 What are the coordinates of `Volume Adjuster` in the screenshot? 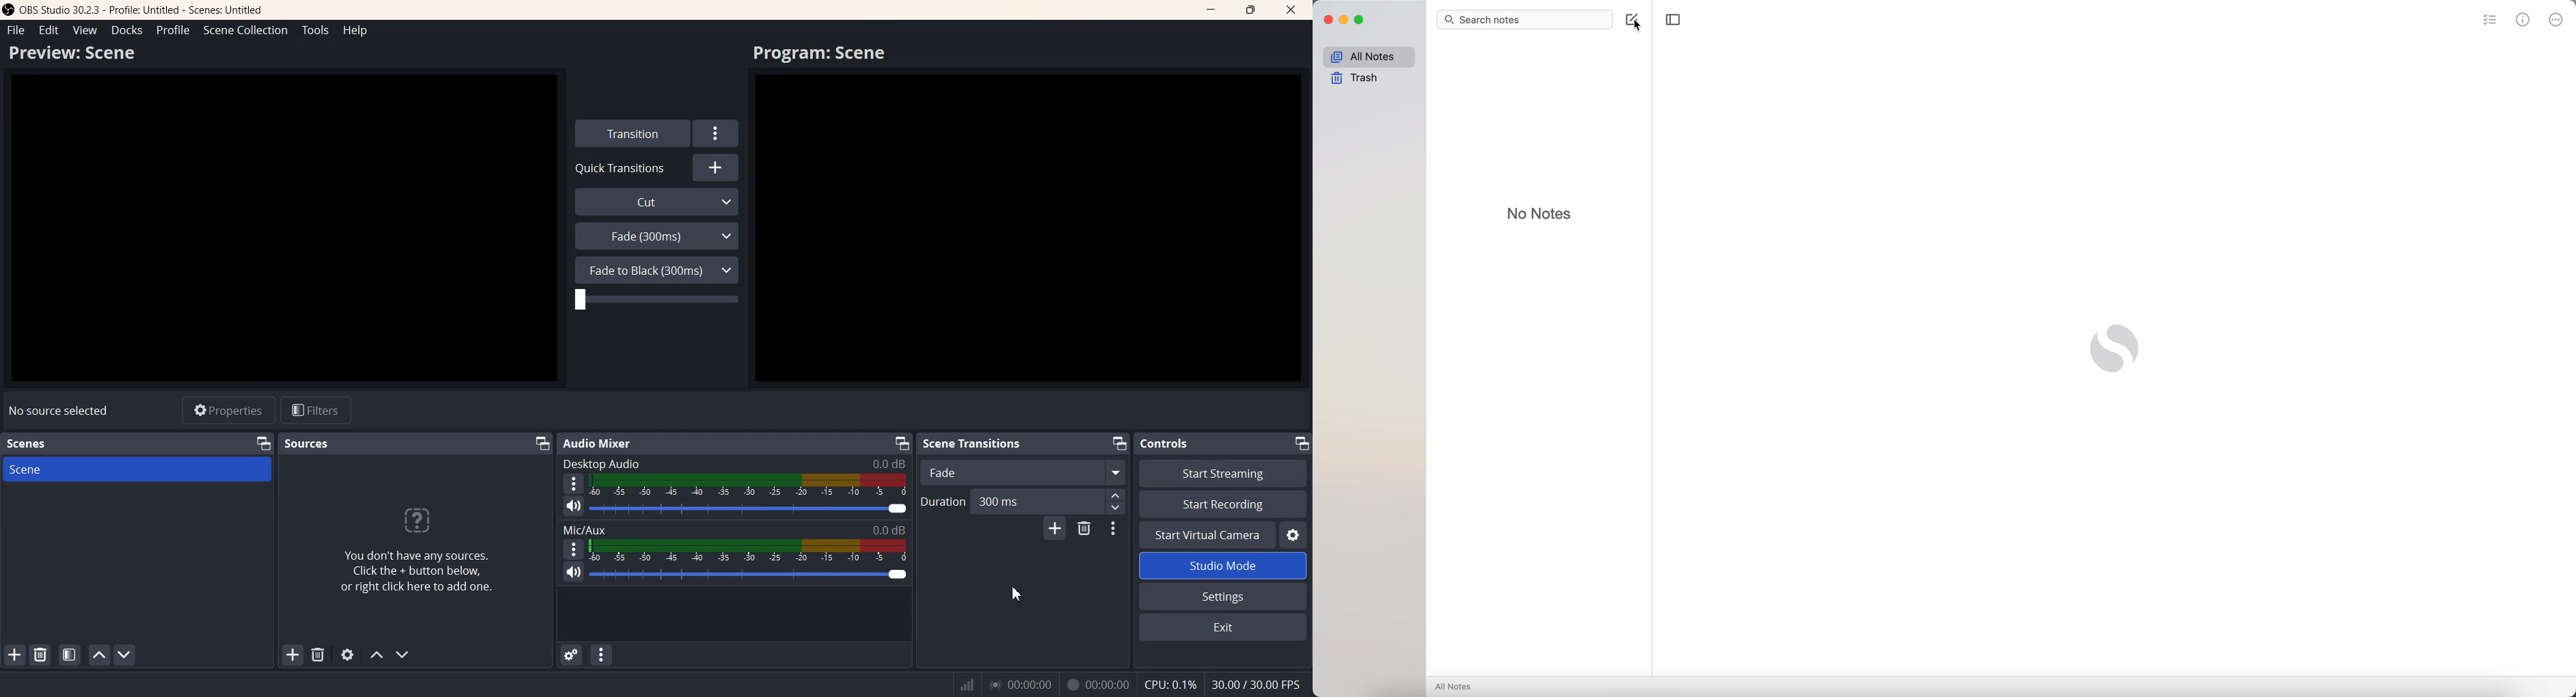 It's located at (747, 574).